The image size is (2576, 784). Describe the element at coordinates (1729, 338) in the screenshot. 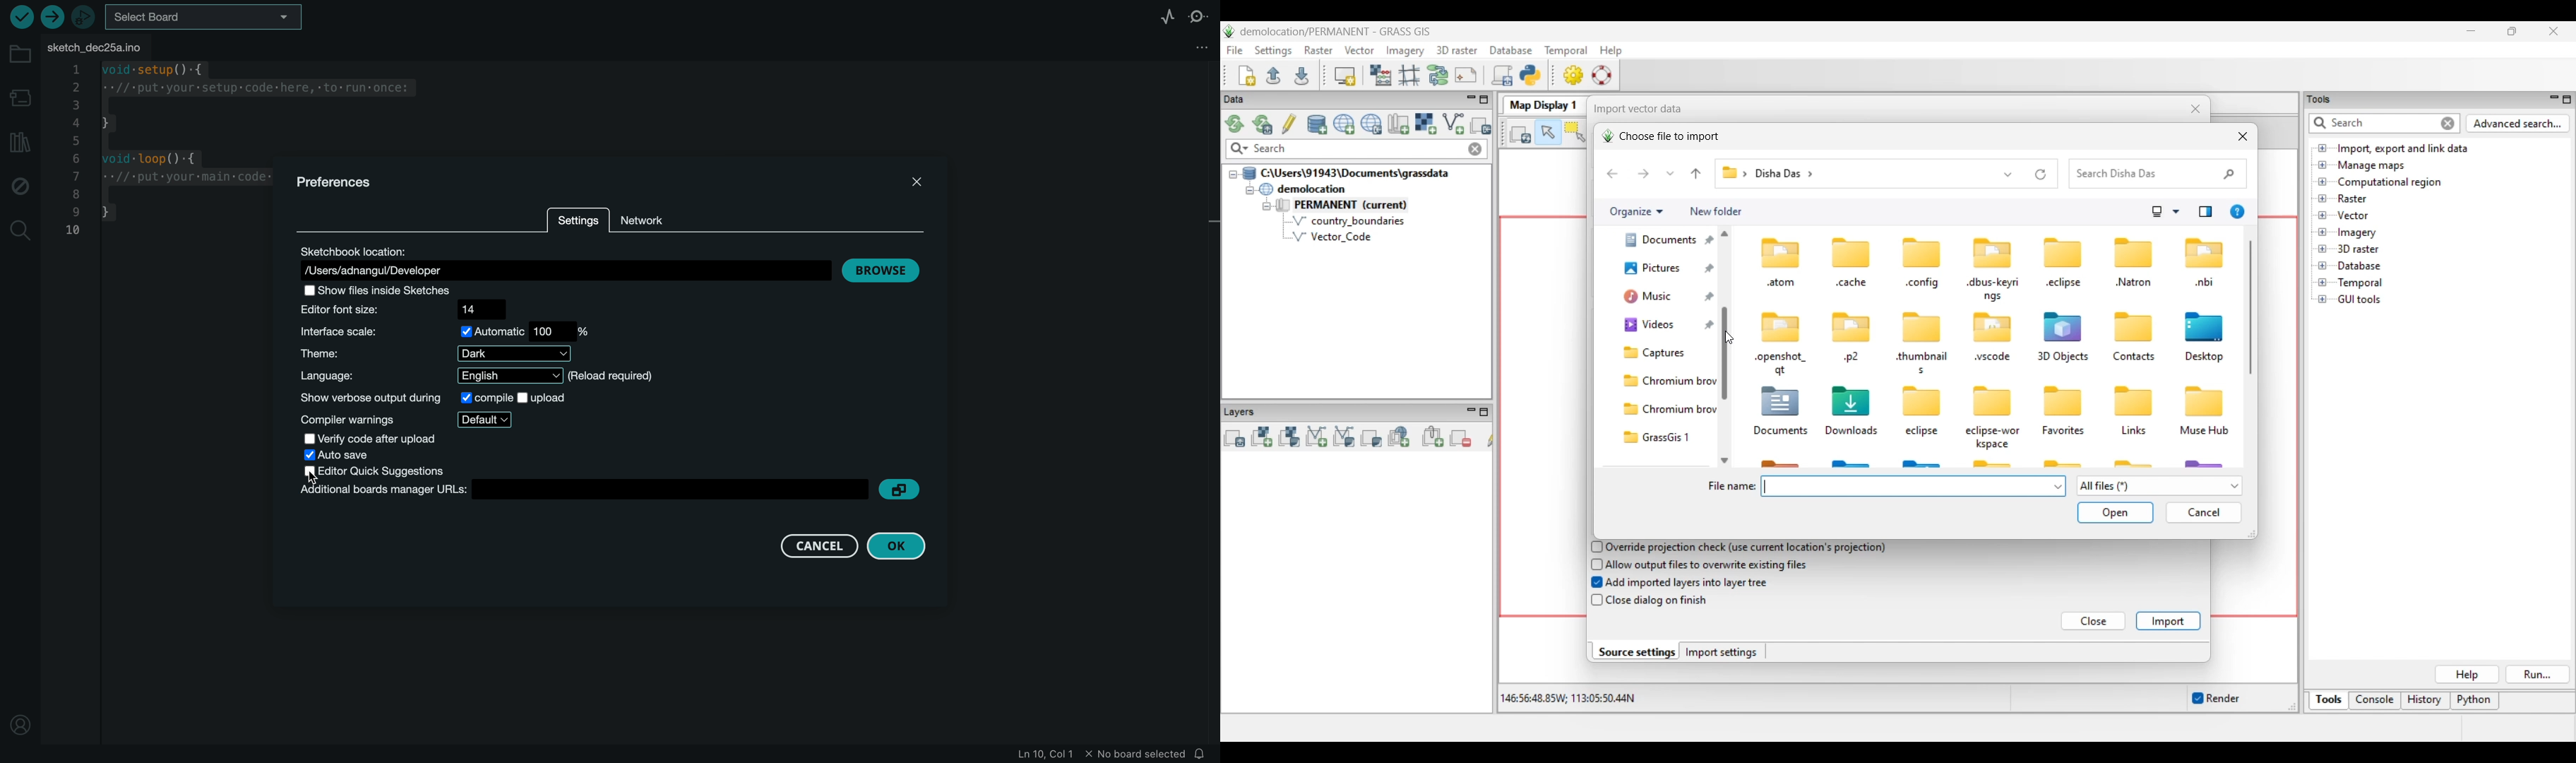

I see `Cursor dragging vertical slide bar` at that location.